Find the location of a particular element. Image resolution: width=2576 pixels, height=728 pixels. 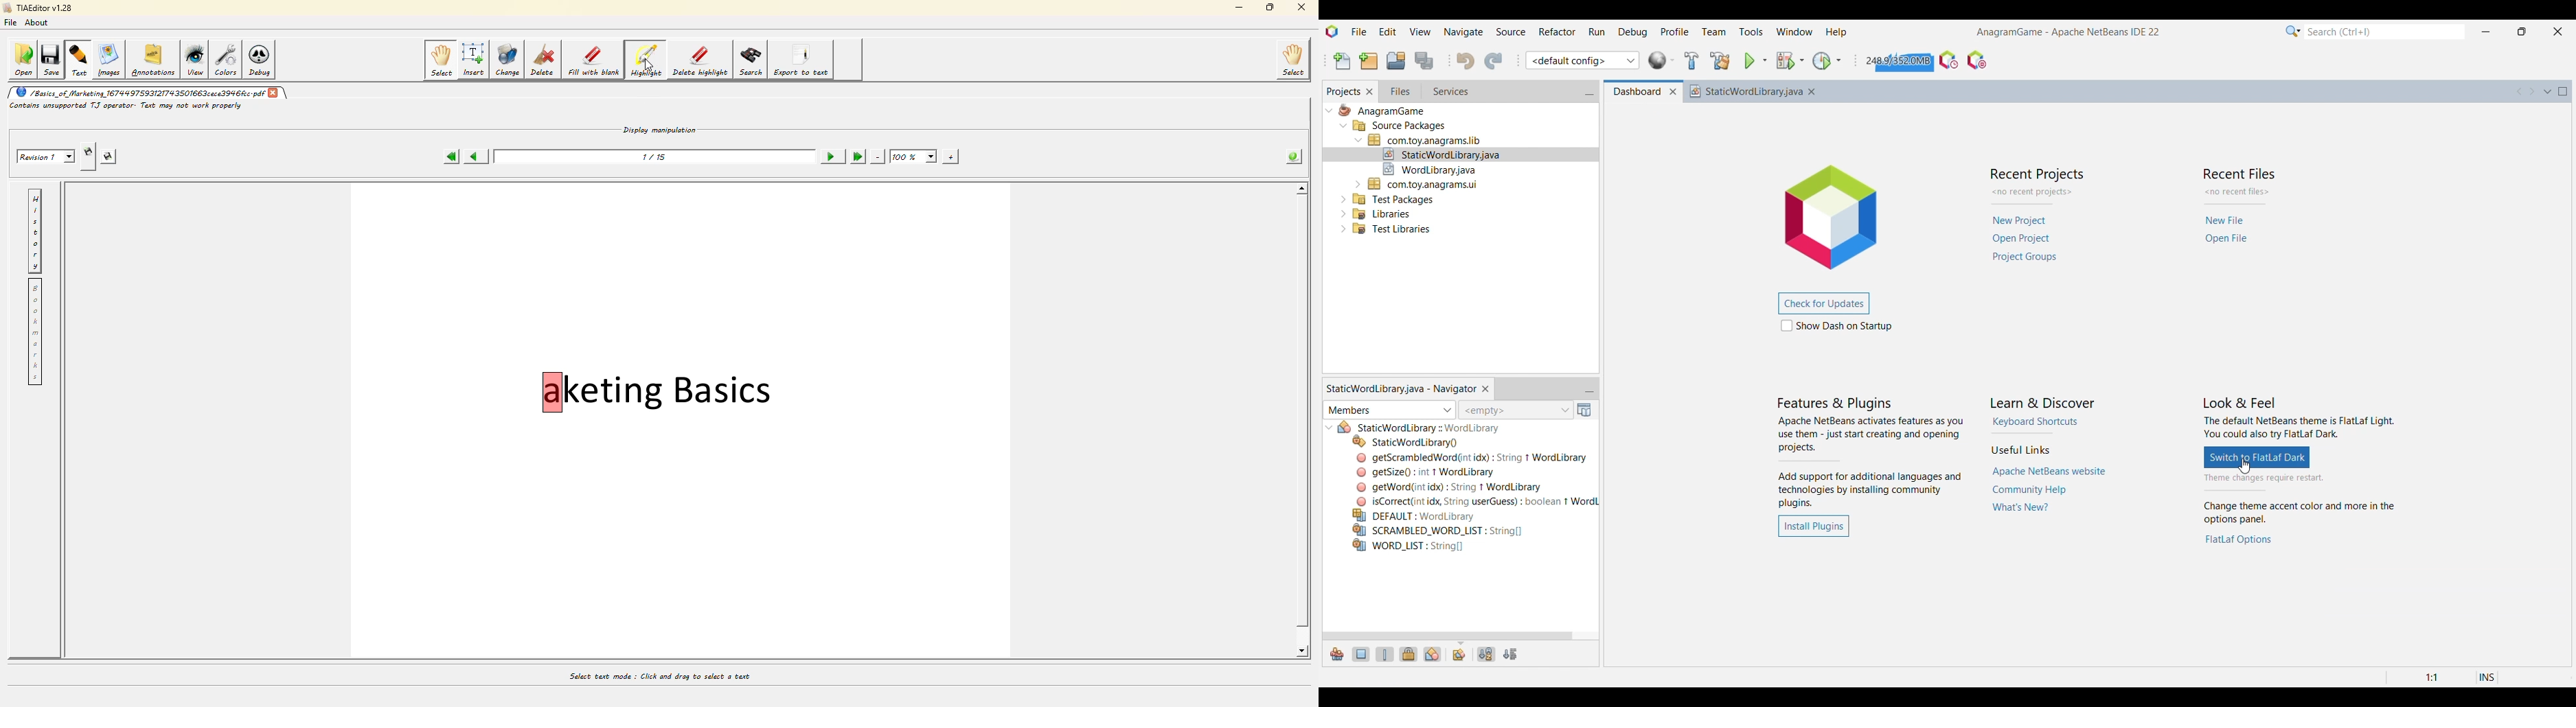

Click to check for updates is located at coordinates (1823, 304).